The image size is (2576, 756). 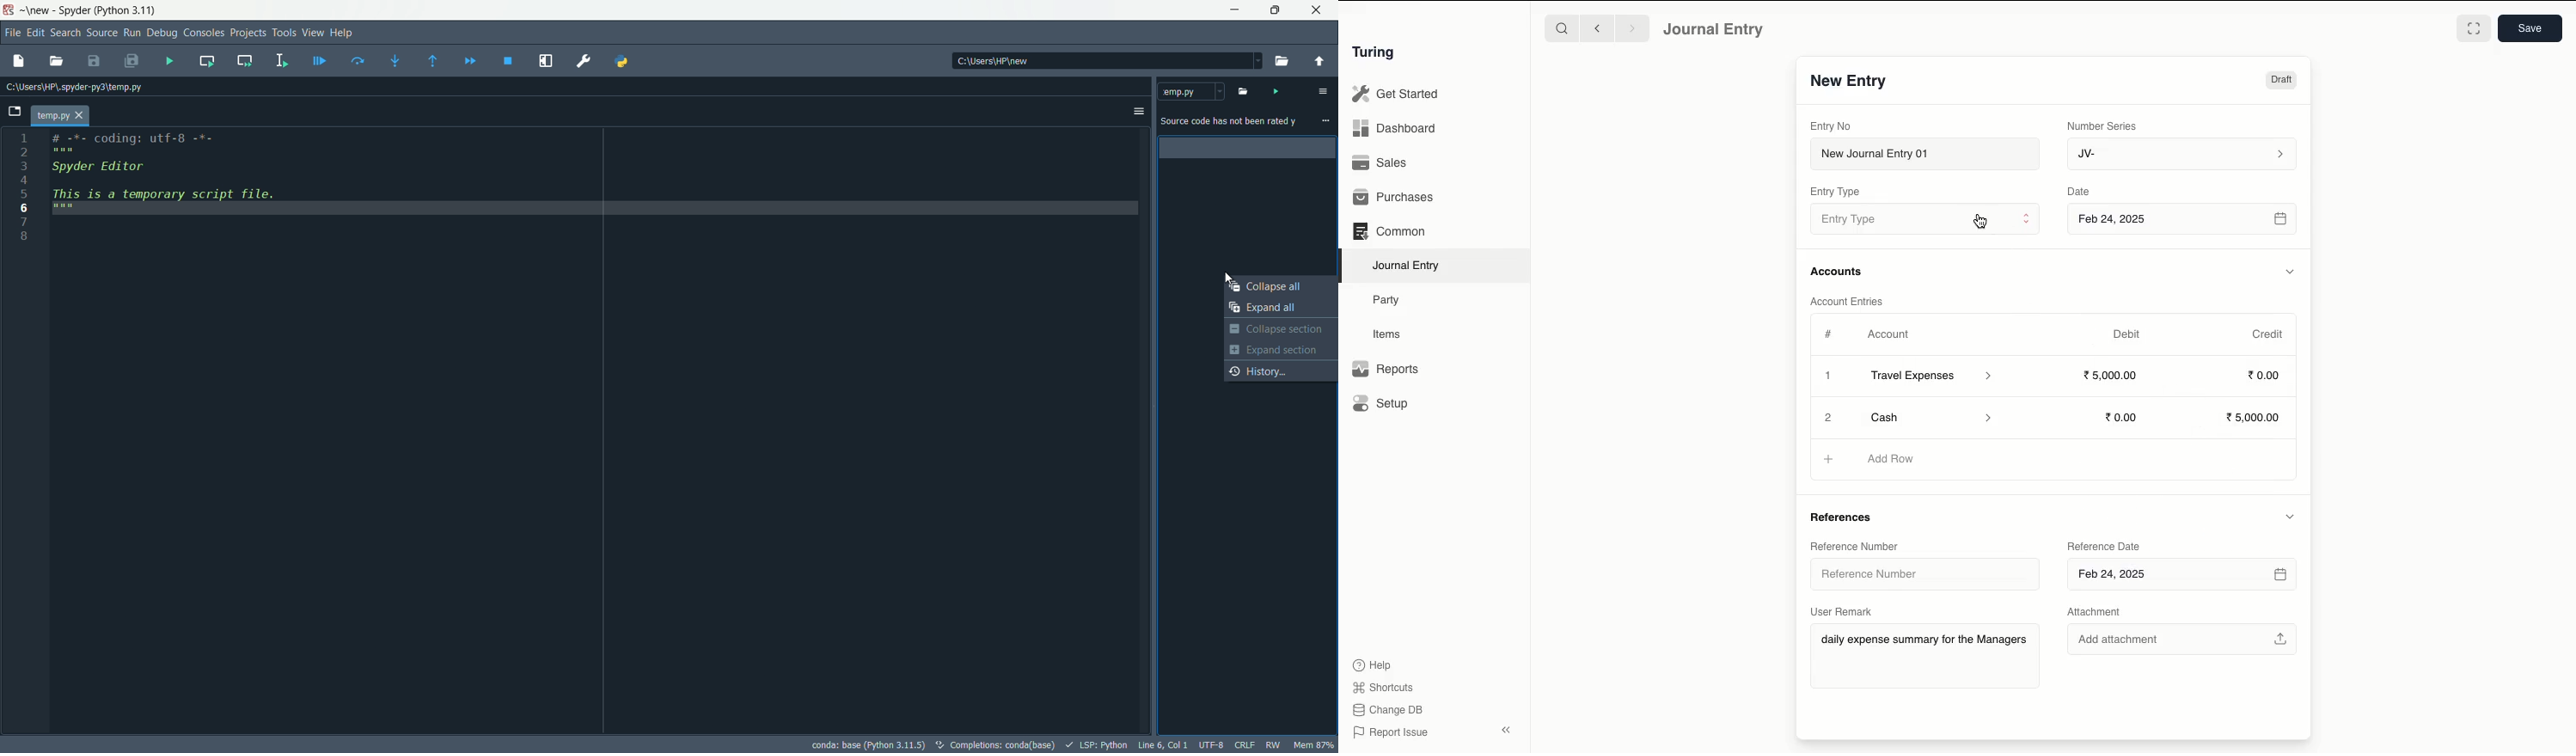 I want to click on Toggle between form and full width, so click(x=2474, y=28).